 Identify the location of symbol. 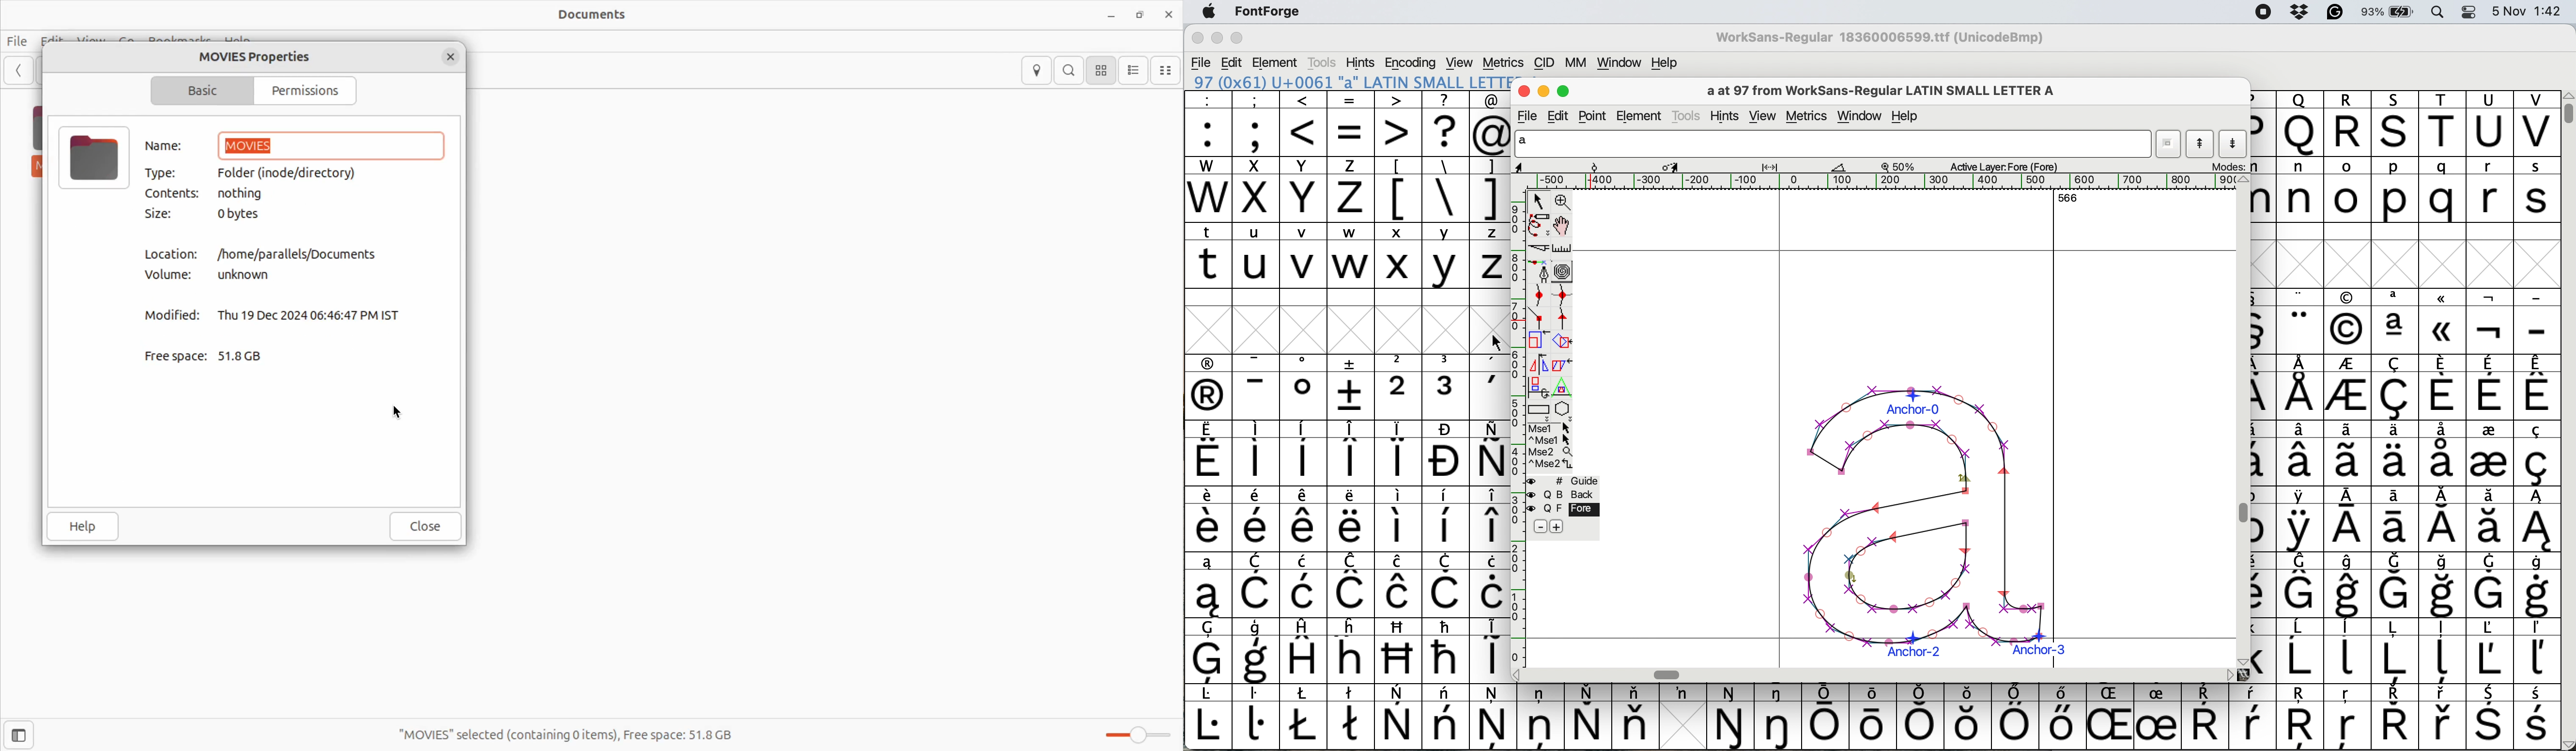
(1257, 387).